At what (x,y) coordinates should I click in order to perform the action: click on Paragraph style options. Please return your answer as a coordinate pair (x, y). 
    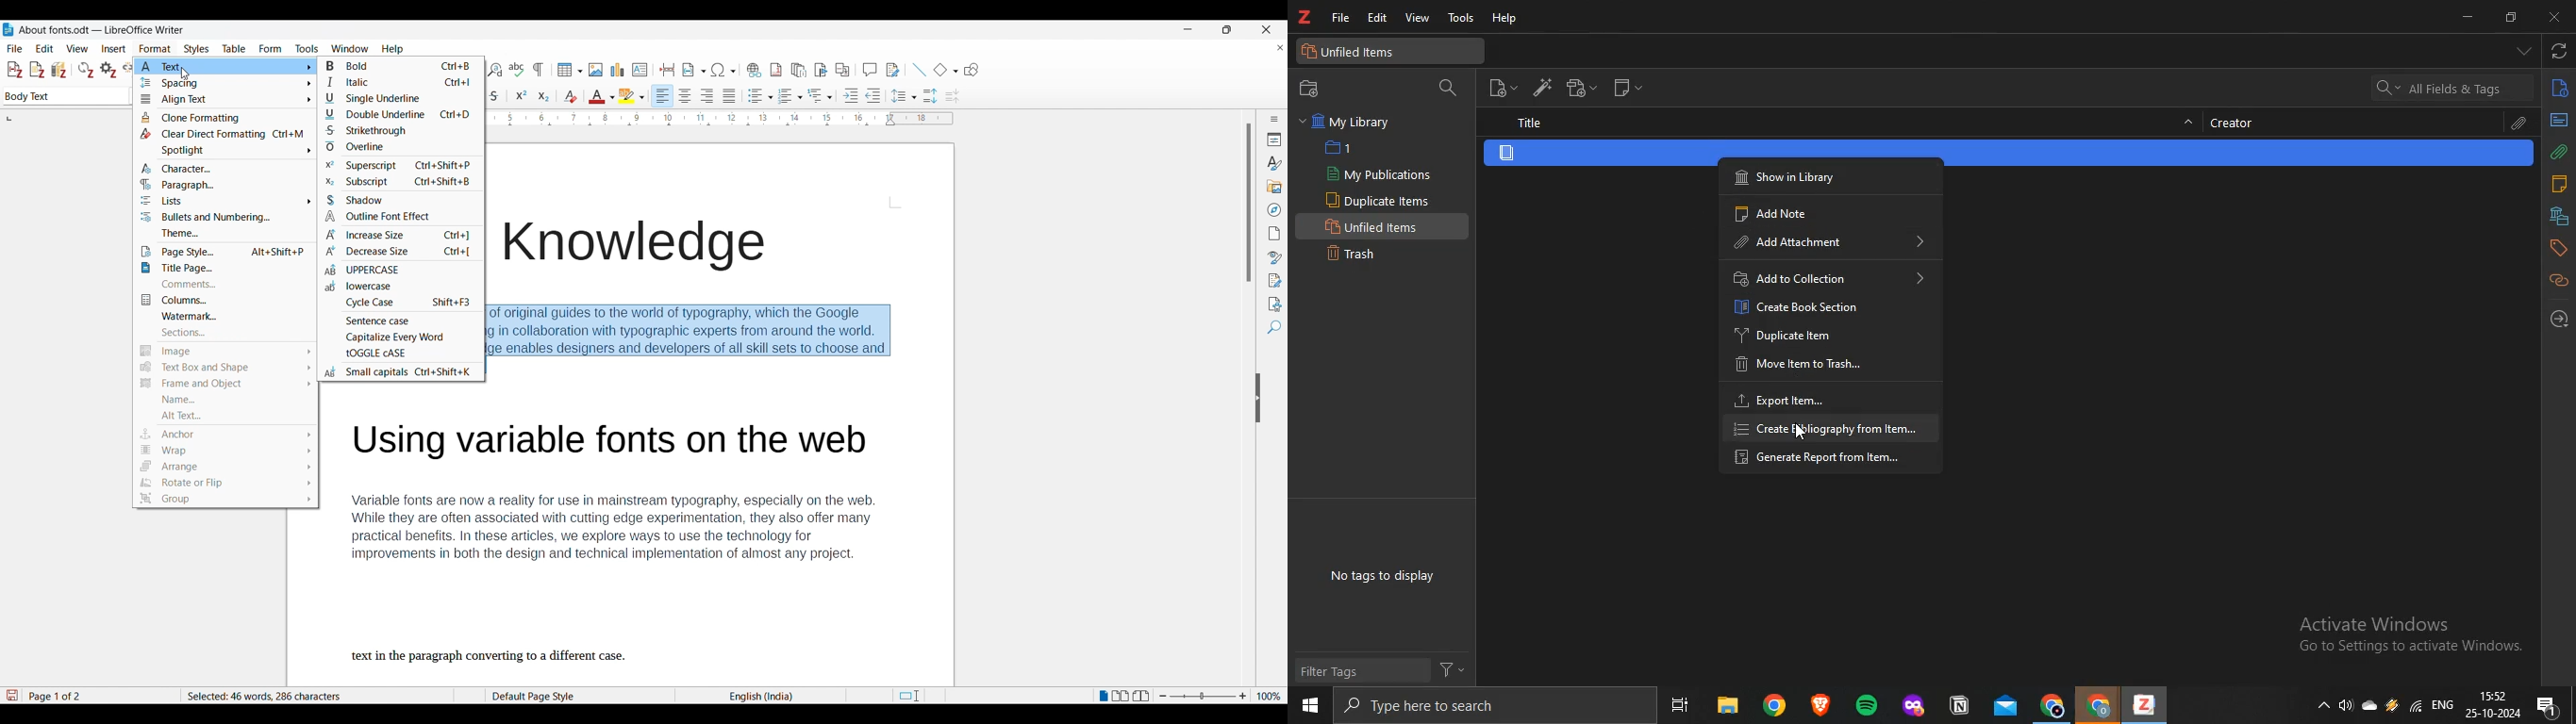
    Looking at the image, I should click on (66, 96).